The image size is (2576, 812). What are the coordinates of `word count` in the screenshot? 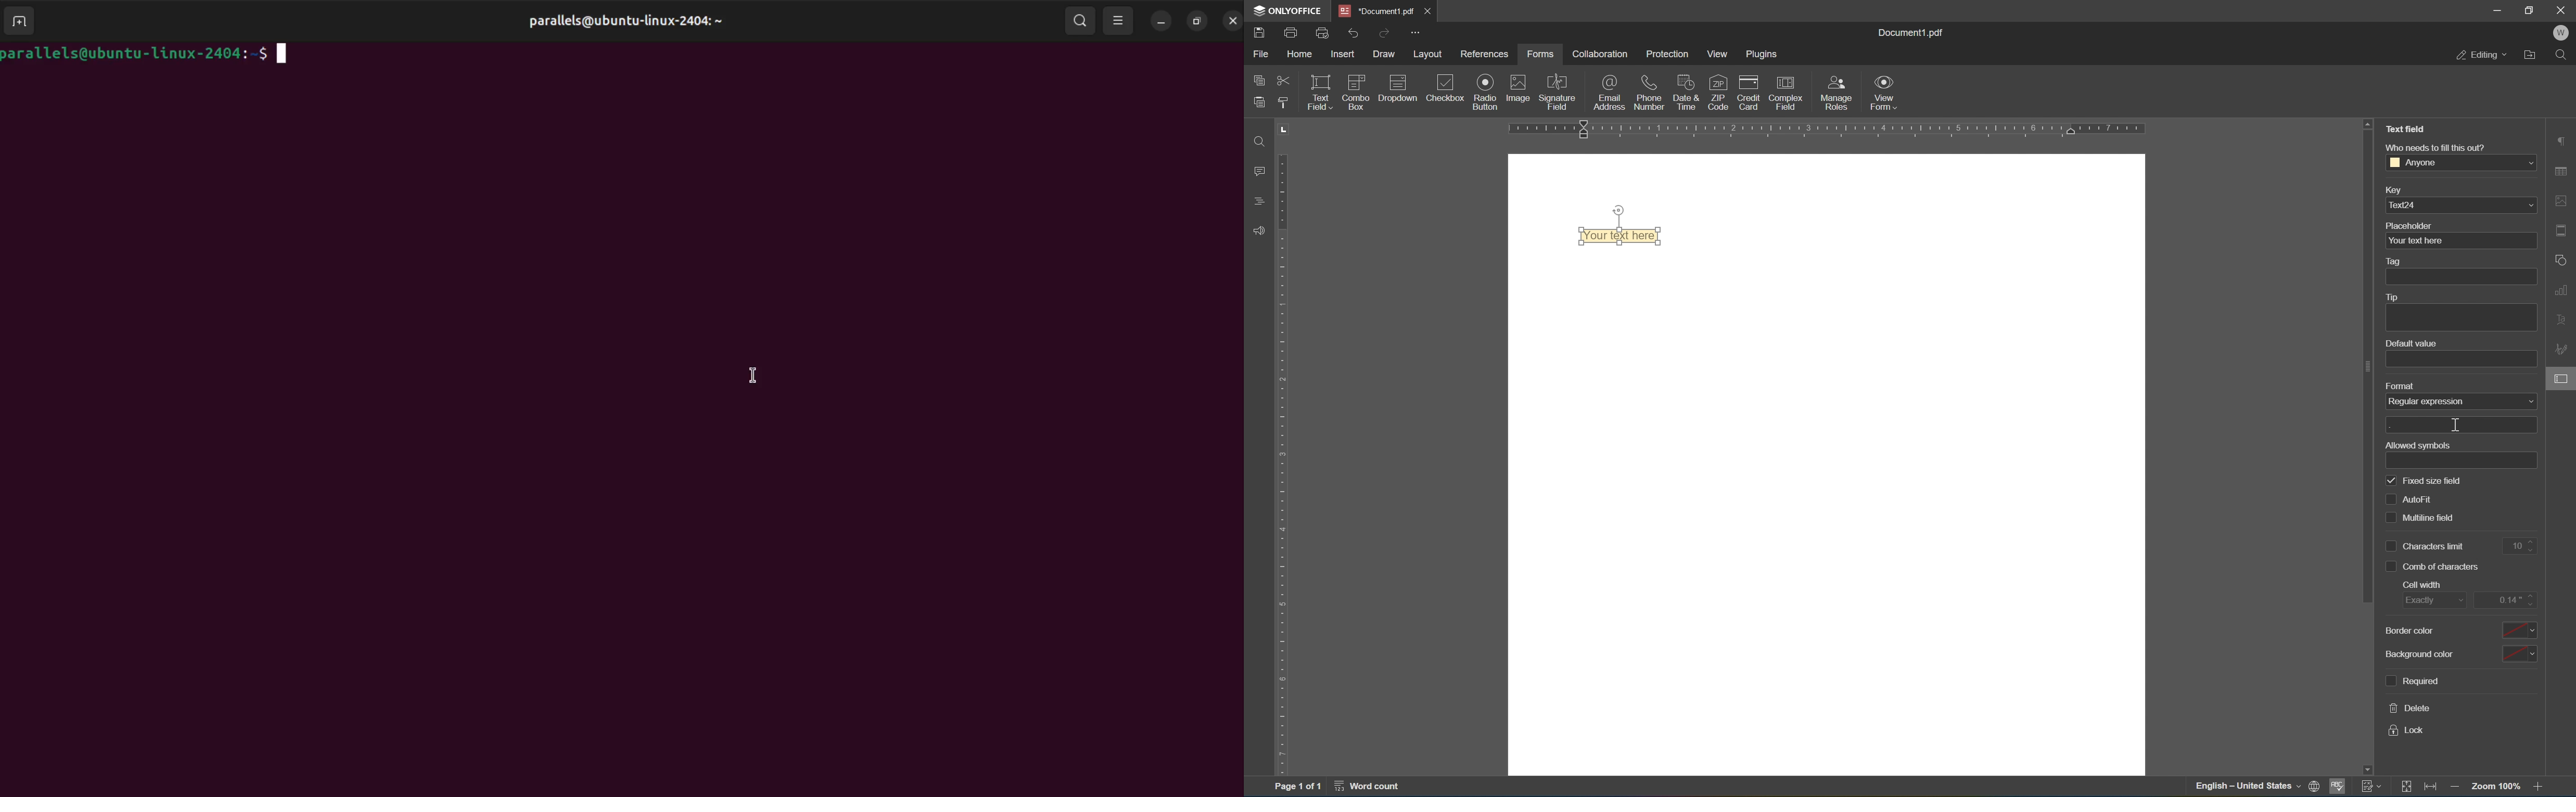 It's located at (1373, 787).